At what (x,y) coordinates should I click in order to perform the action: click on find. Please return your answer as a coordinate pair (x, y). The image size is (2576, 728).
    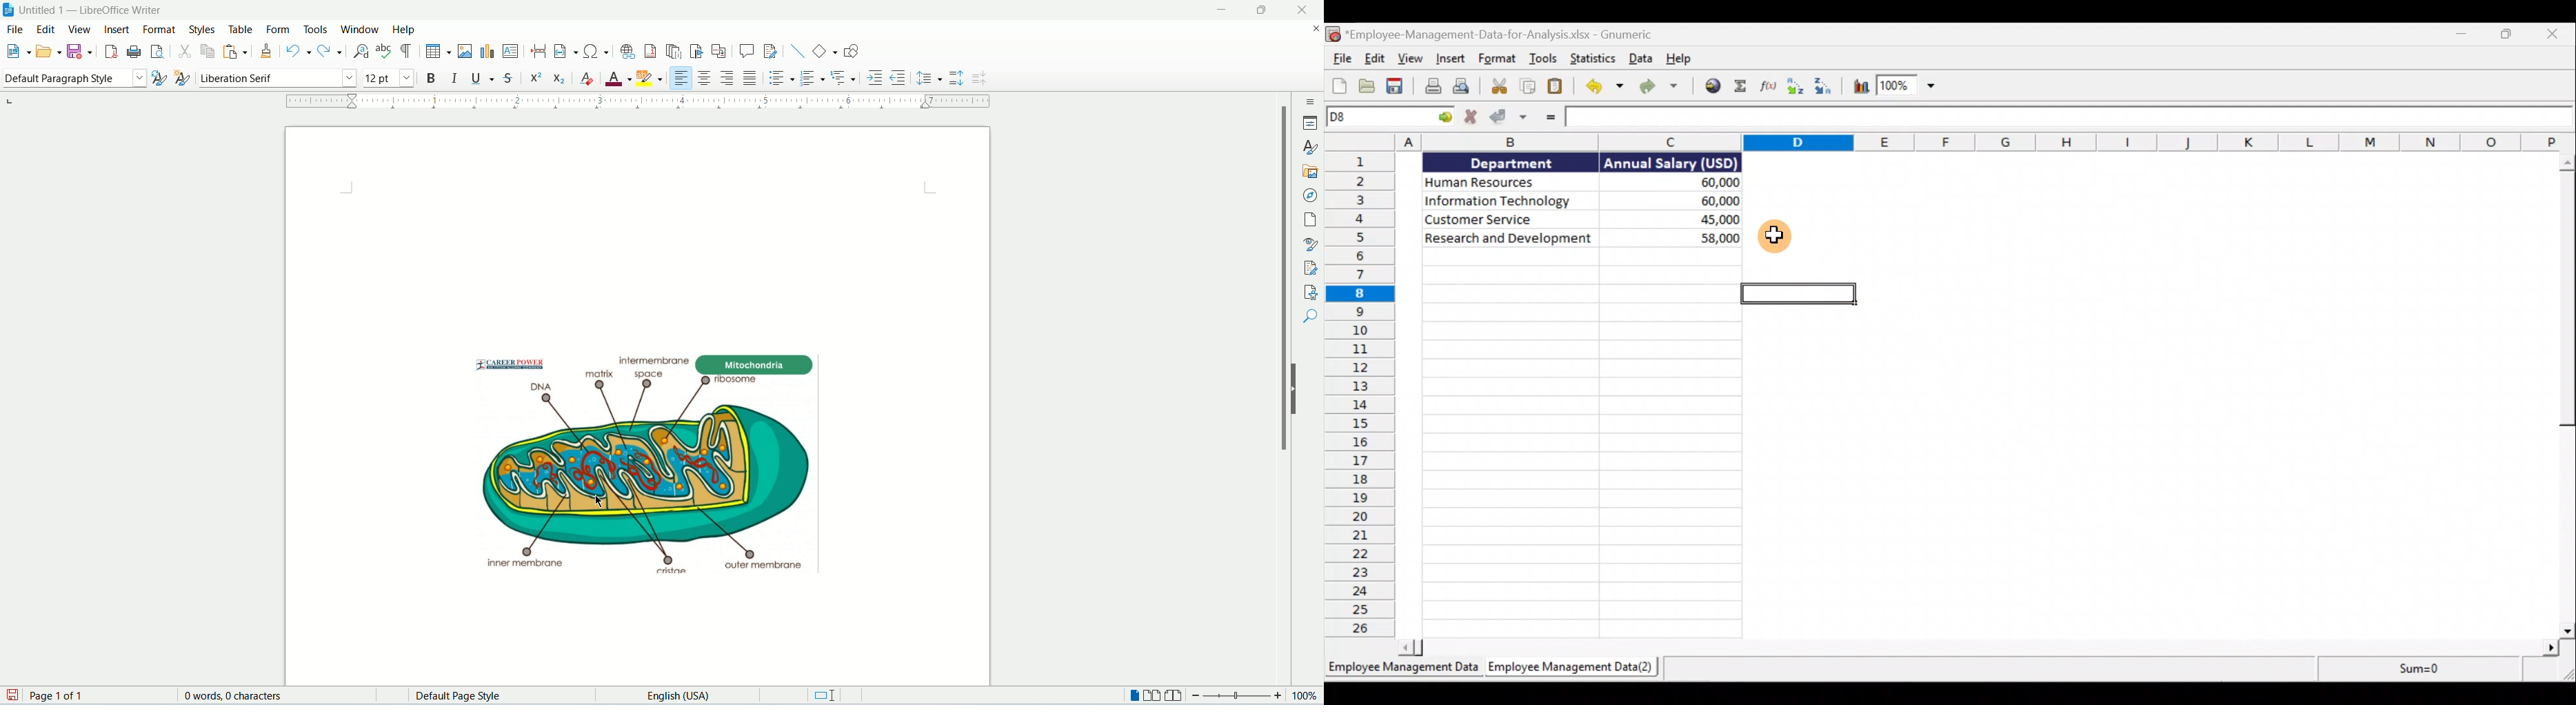
    Looking at the image, I should click on (1310, 317).